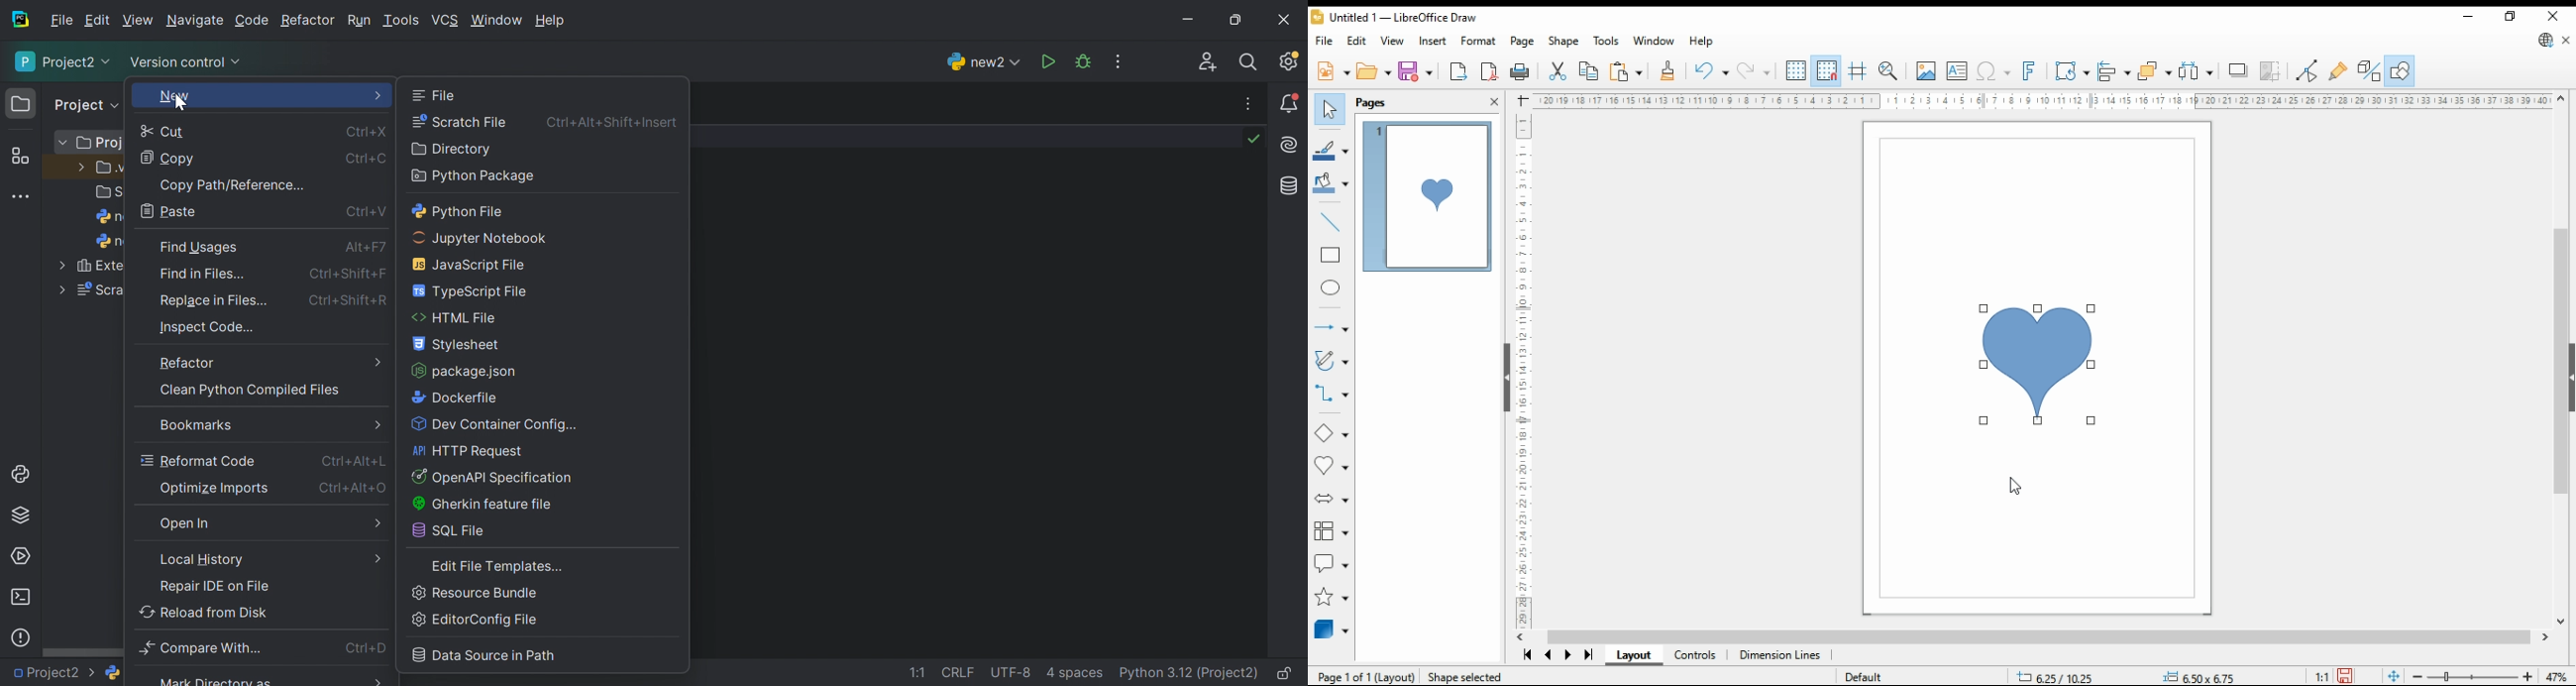  Describe the element at coordinates (1510, 377) in the screenshot. I see `hide button` at that location.